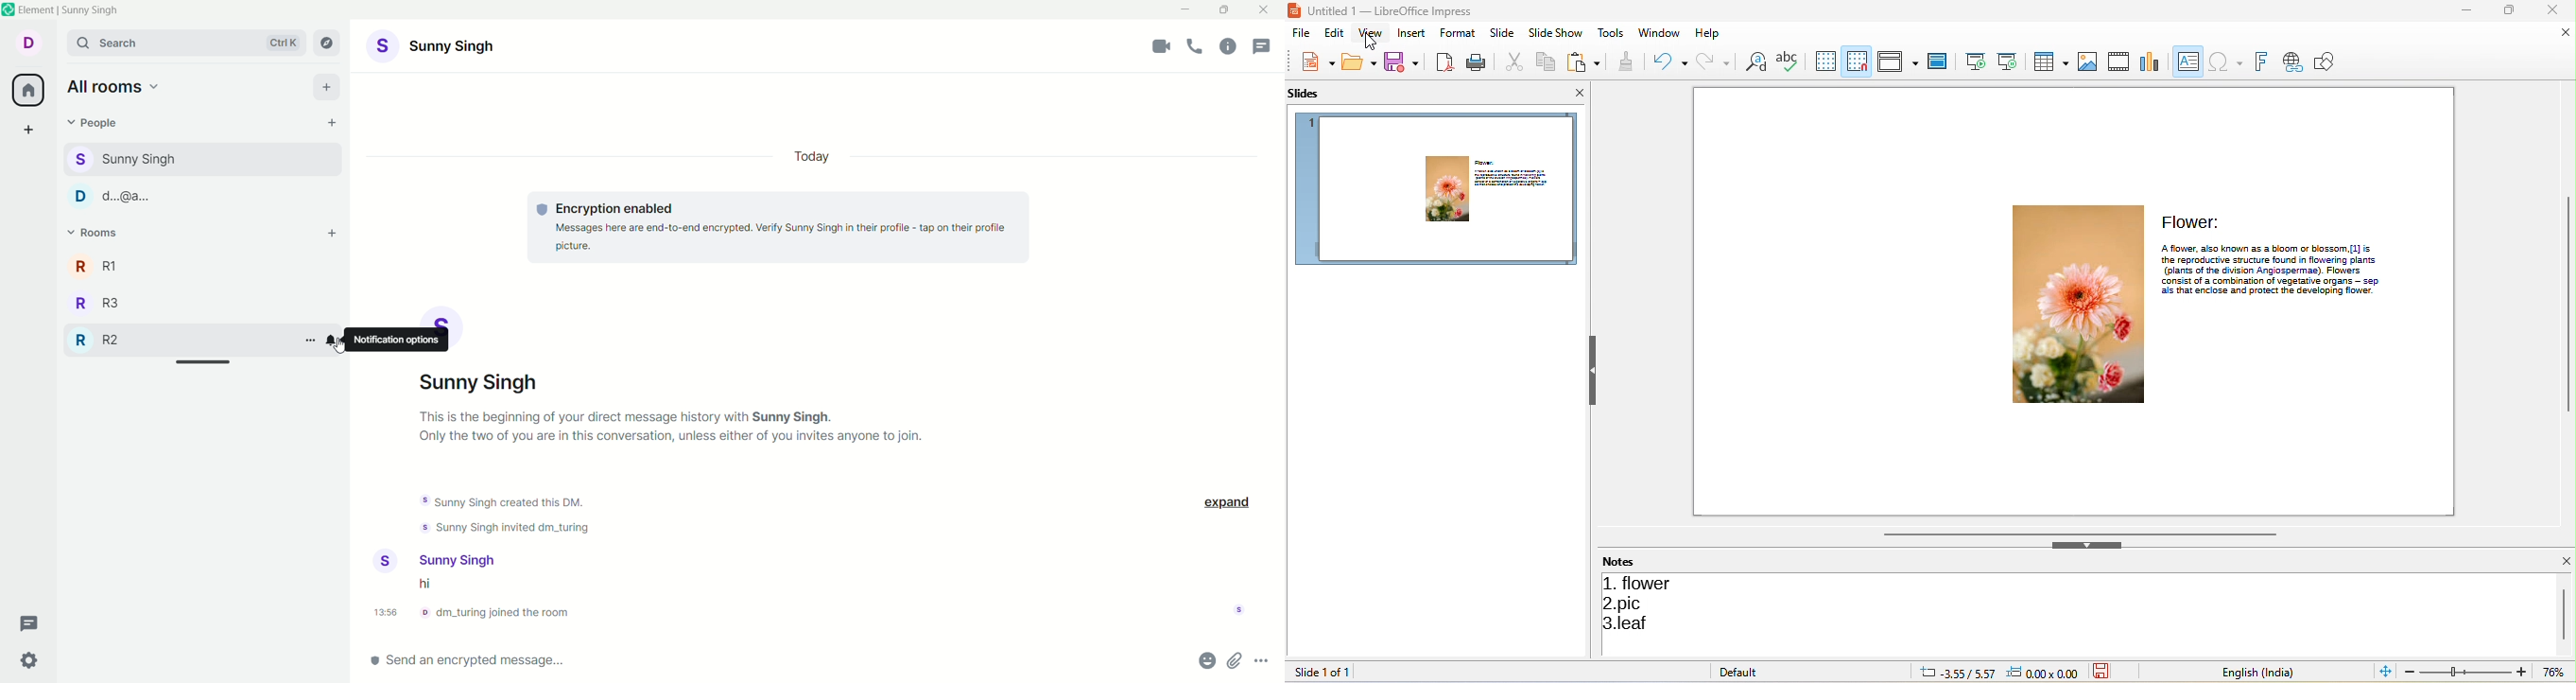 The height and width of the screenshot is (700, 2576). I want to click on slide, so click(1500, 33).